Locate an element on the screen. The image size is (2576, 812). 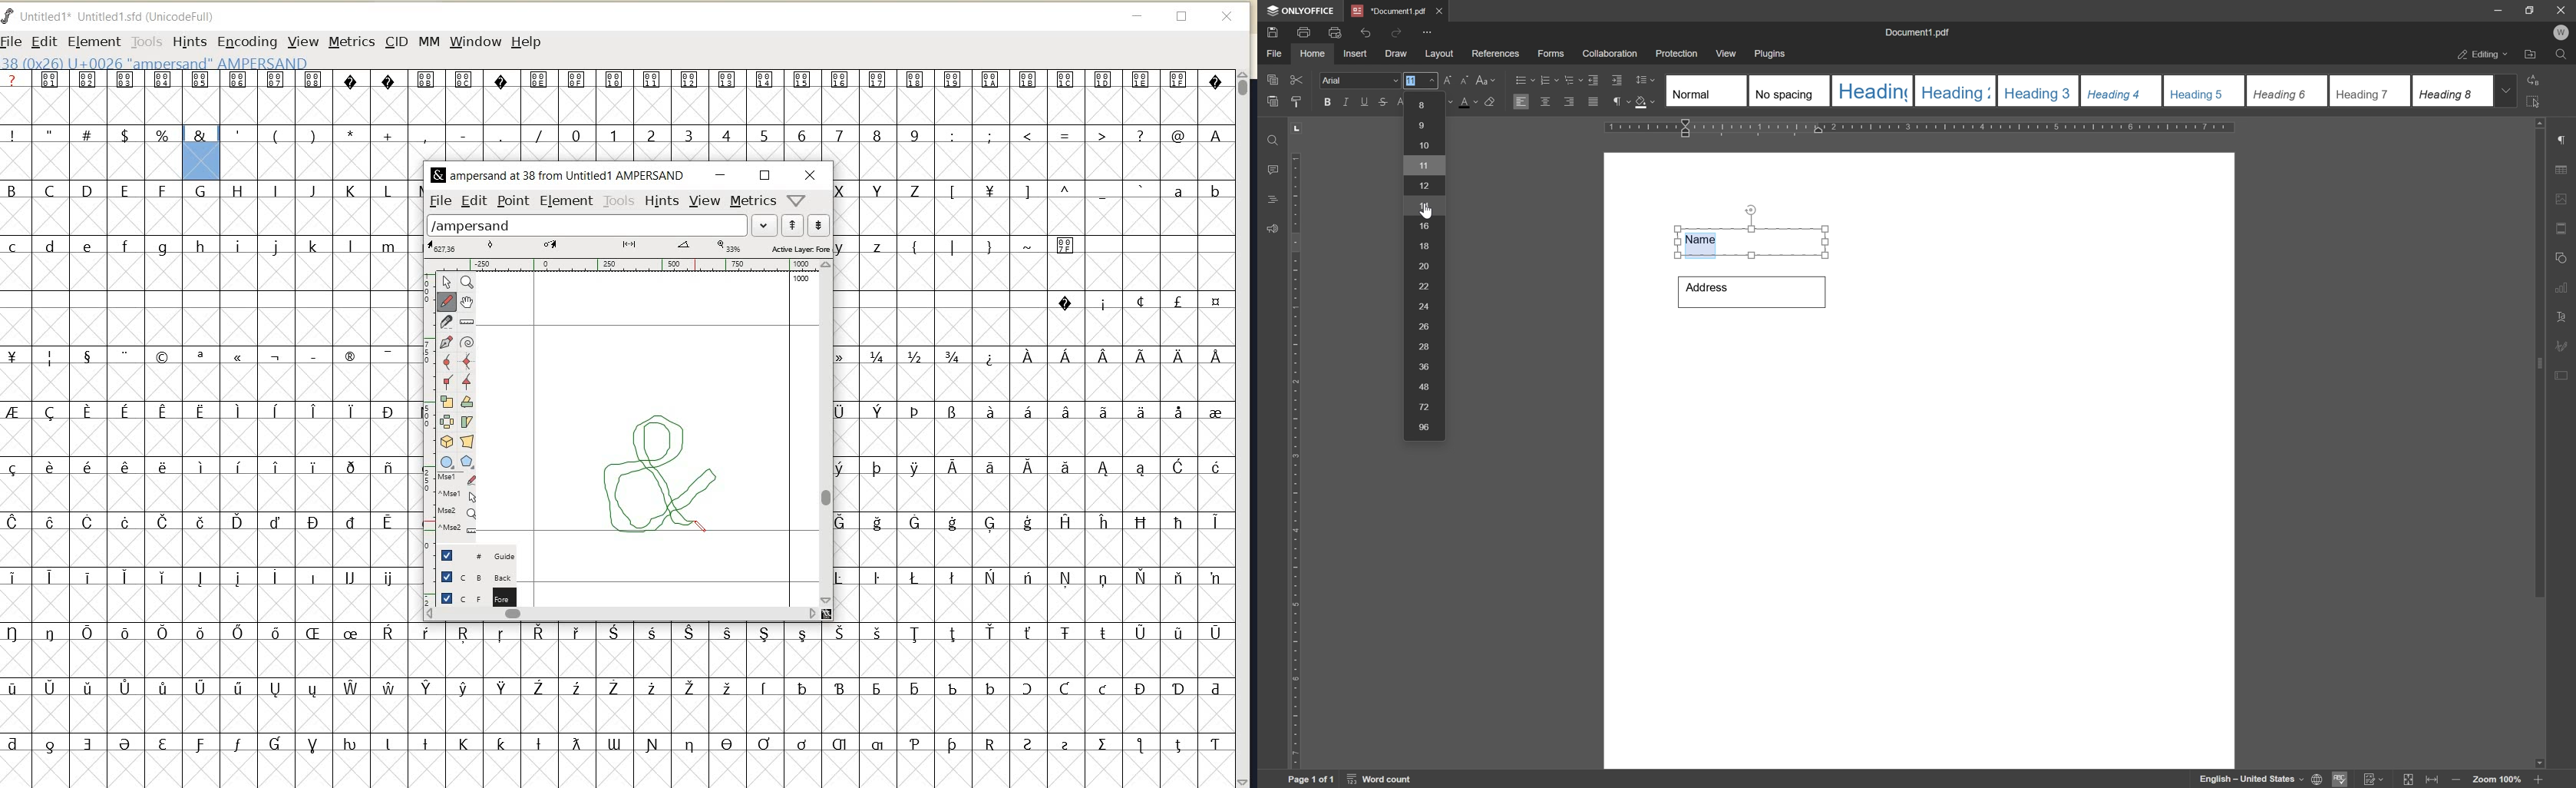
non printing characters is located at coordinates (1620, 104).